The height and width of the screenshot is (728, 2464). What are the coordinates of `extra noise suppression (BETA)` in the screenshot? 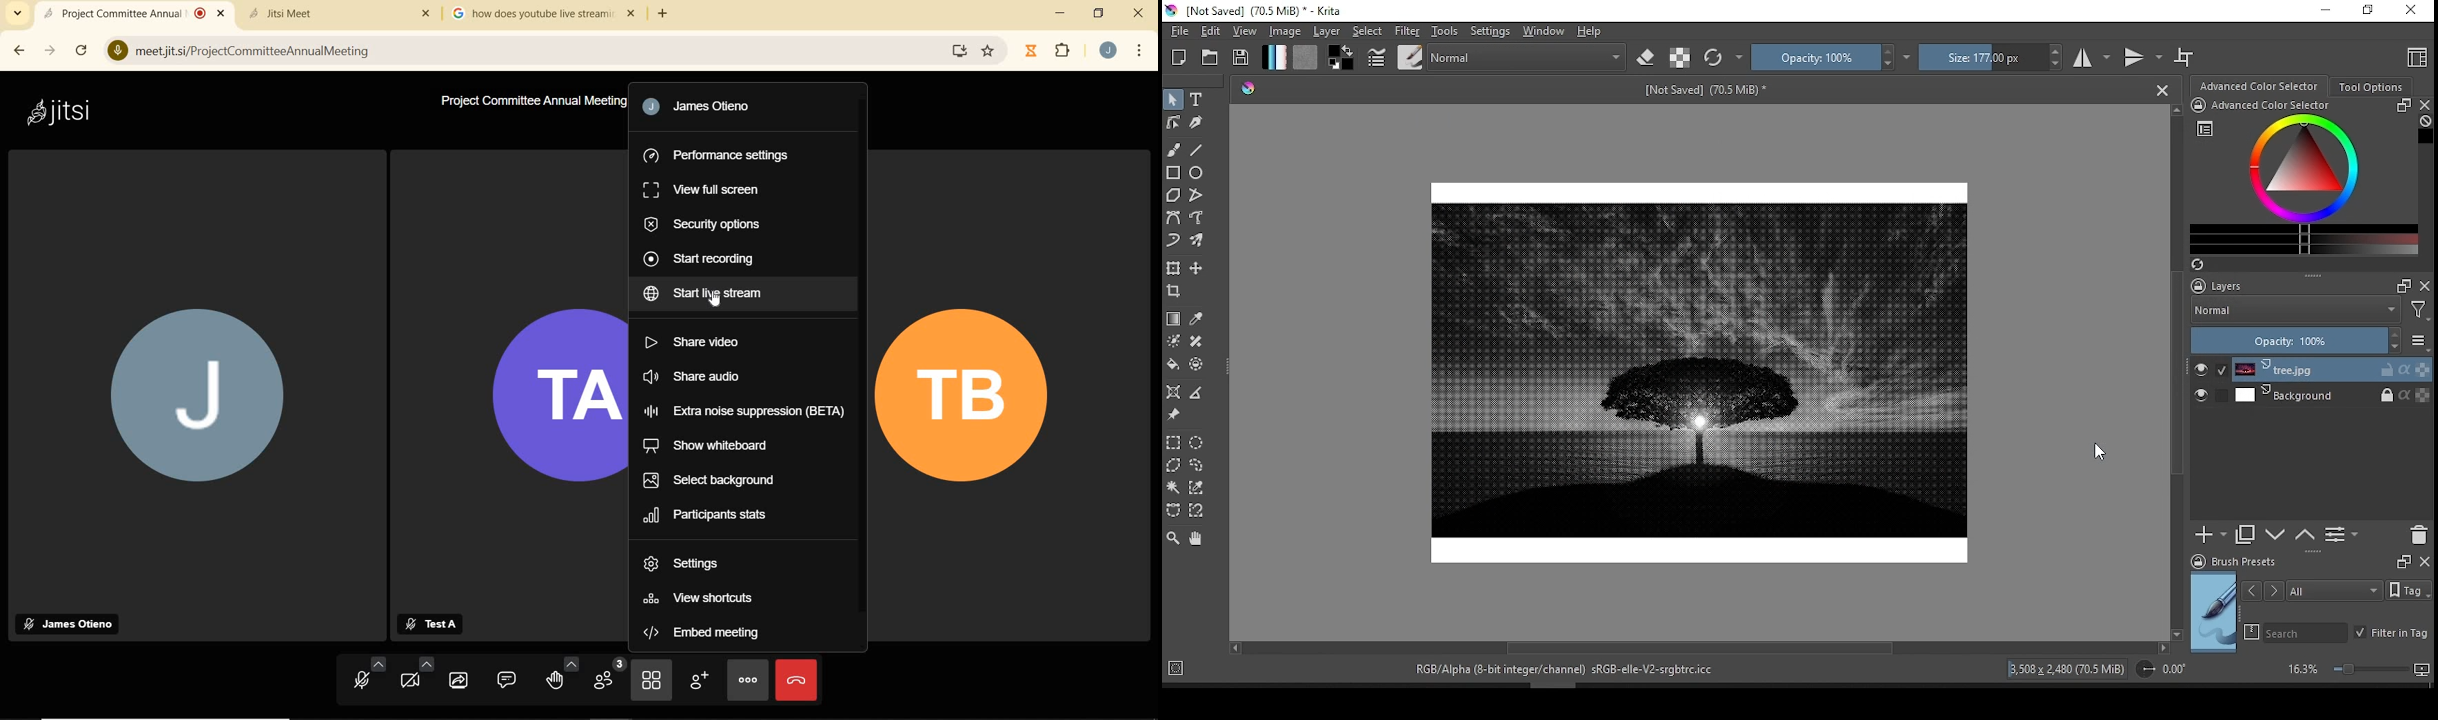 It's located at (747, 410).